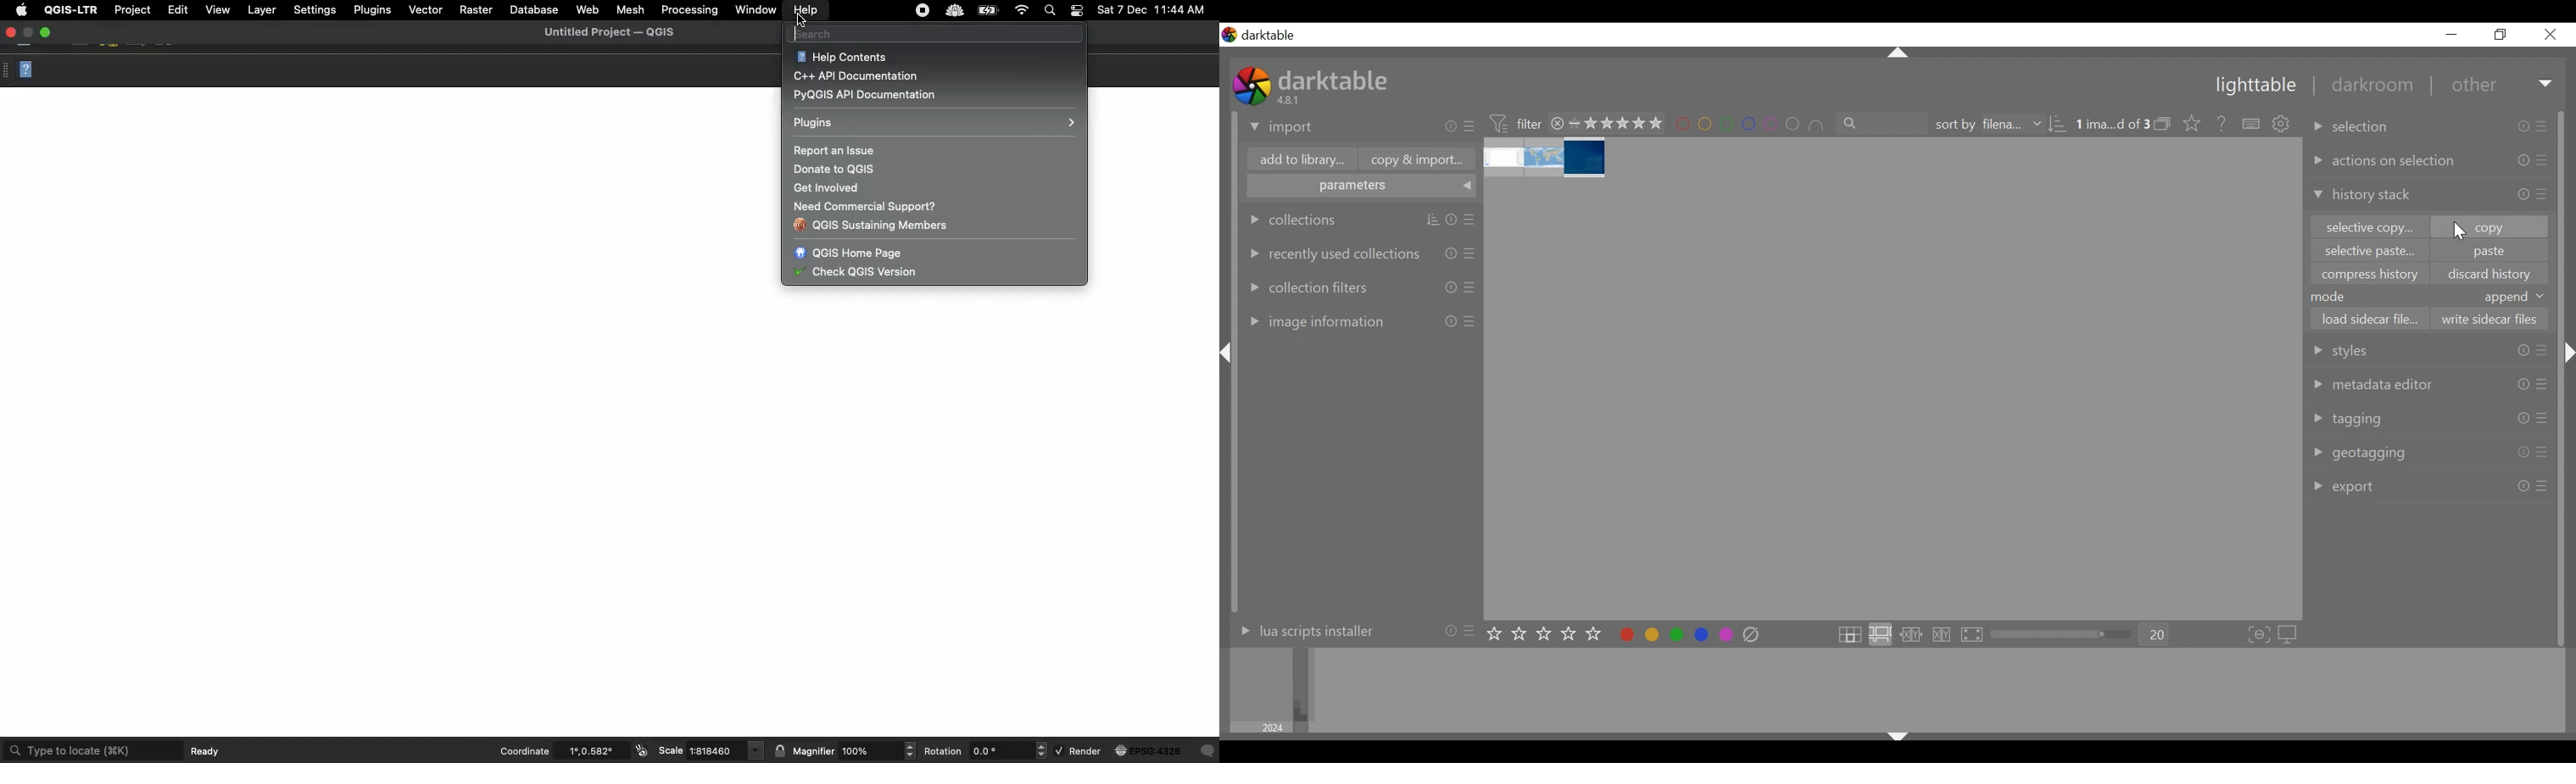  Describe the element at coordinates (2543, 194) in the screenshot. I see `presets` at that location.